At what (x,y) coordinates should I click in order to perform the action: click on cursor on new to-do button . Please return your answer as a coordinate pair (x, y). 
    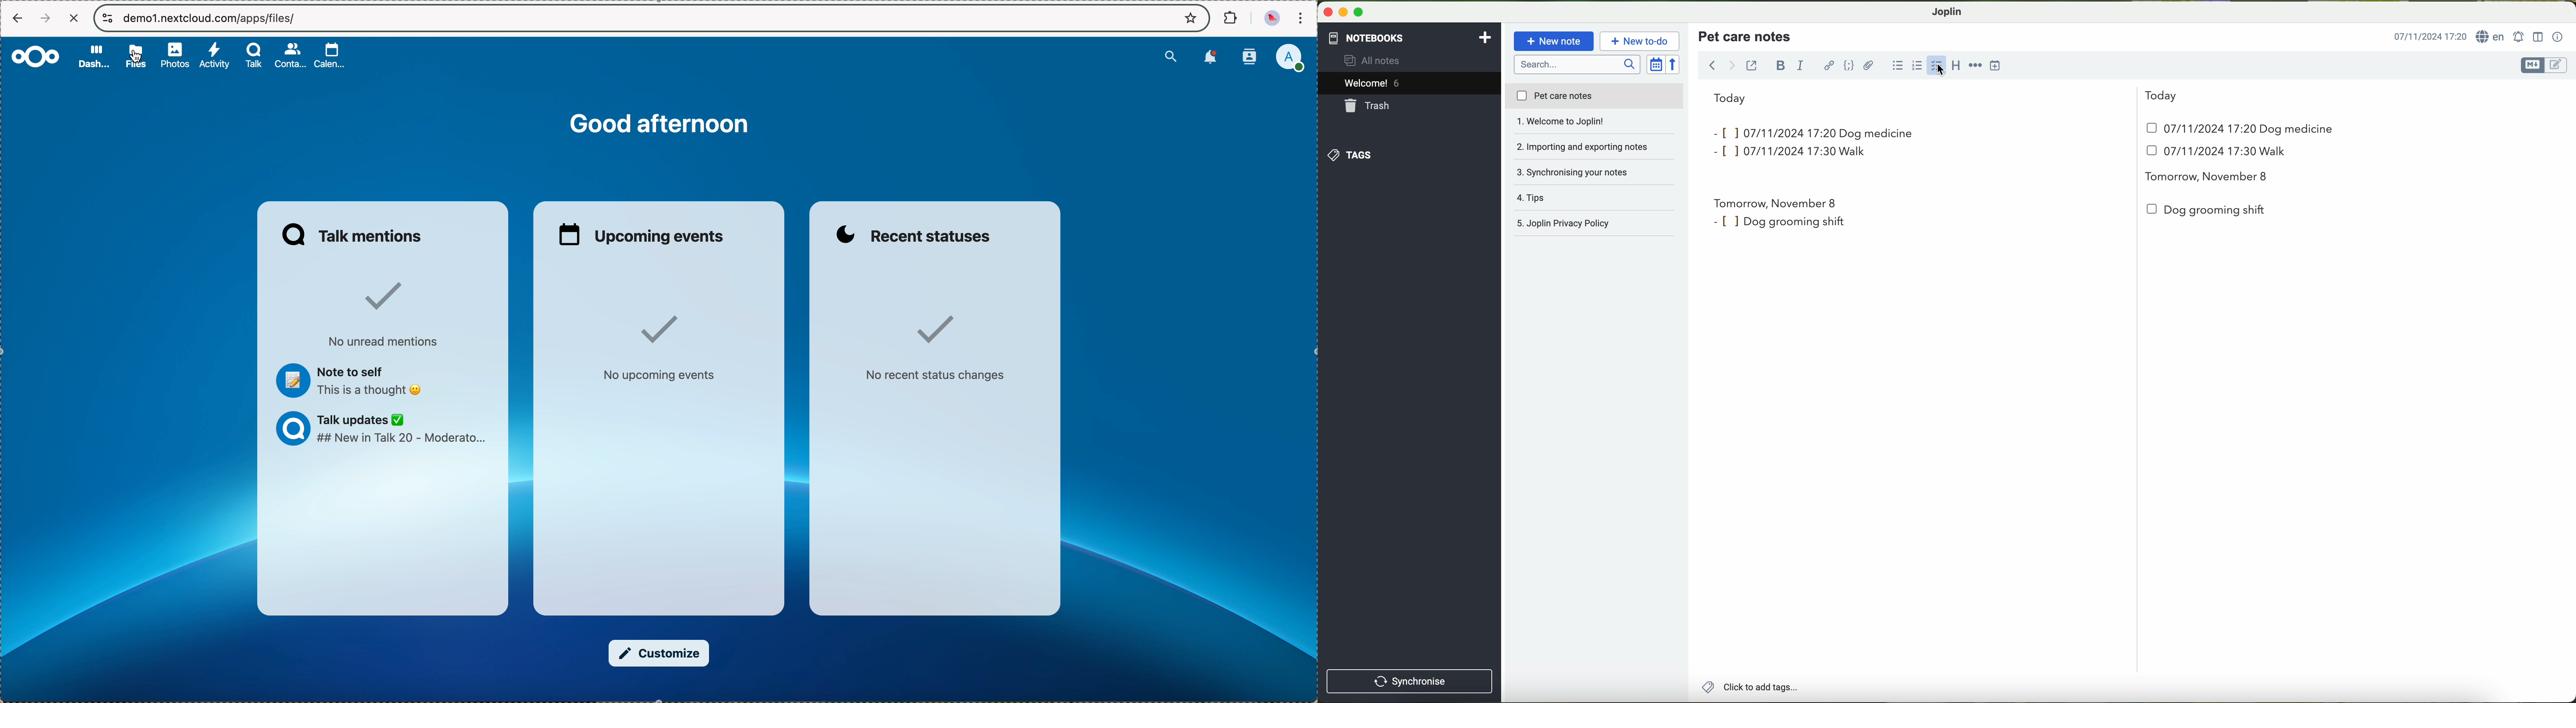
    Looking at the image, I should click on (1641, 42).